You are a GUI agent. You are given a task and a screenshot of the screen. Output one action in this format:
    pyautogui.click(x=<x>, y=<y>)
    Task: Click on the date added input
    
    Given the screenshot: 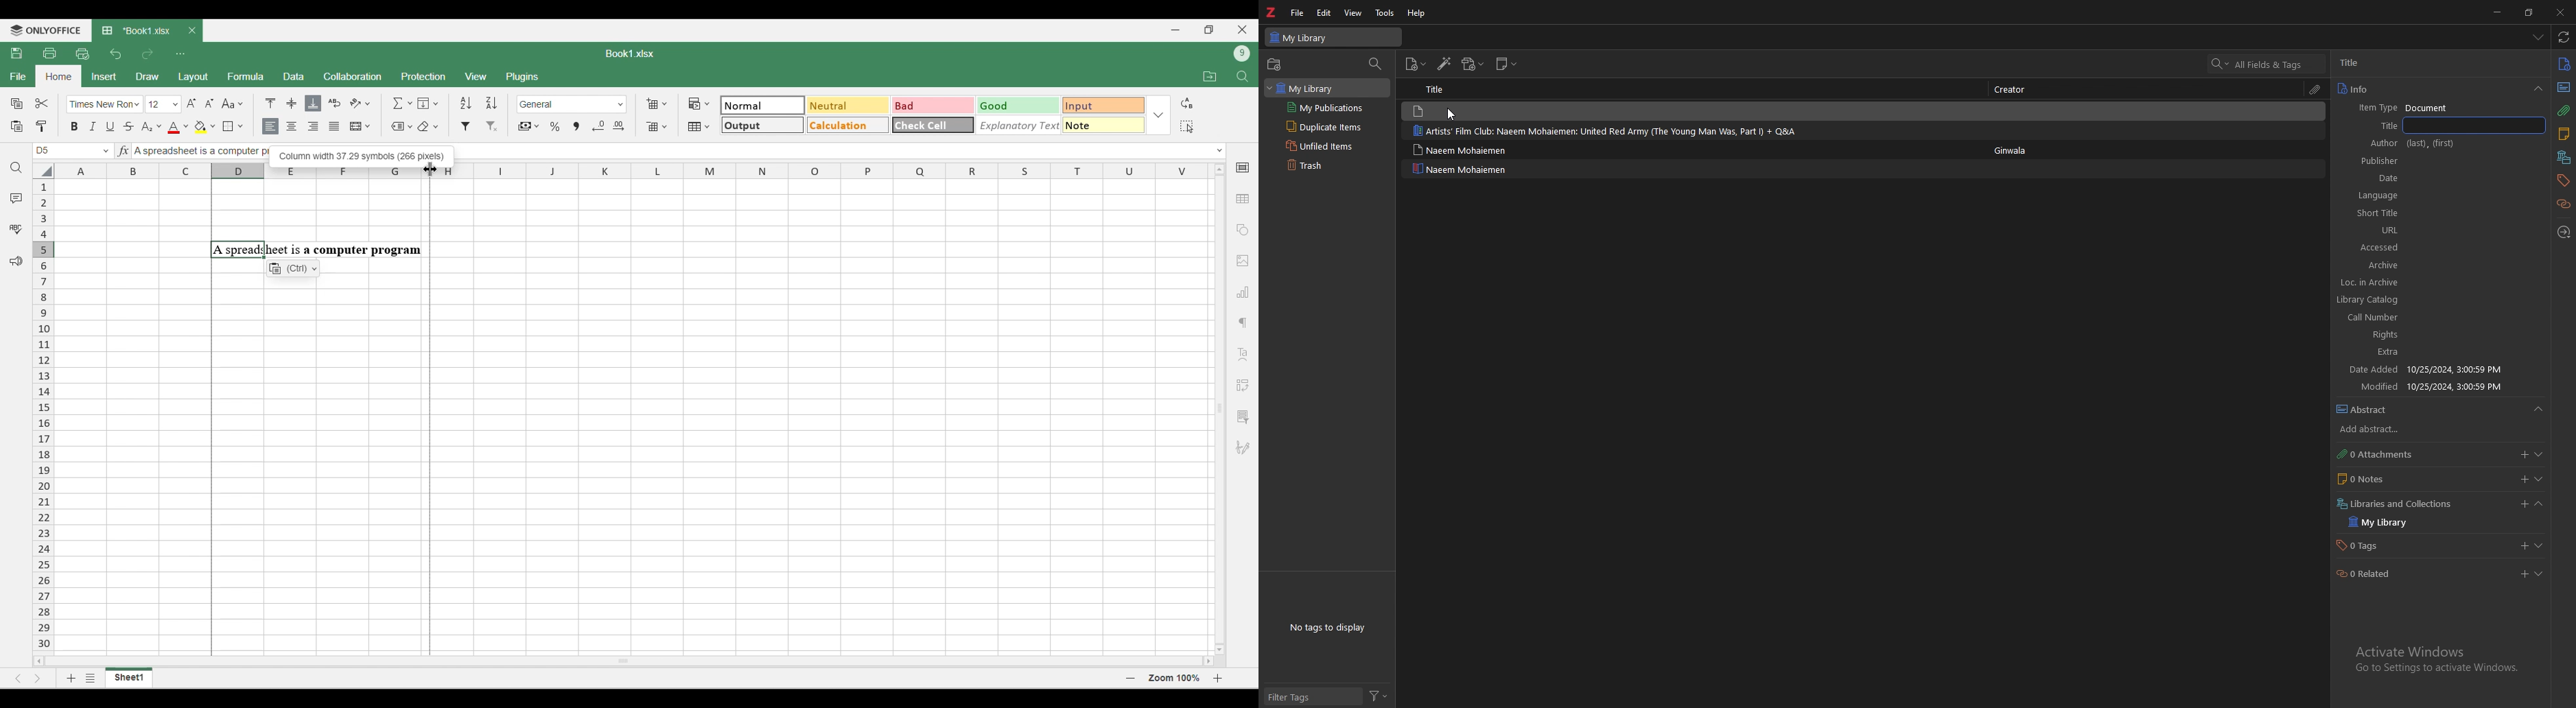 What is the action you would take?
    pyautogui.click(x=2522, y=504)
    